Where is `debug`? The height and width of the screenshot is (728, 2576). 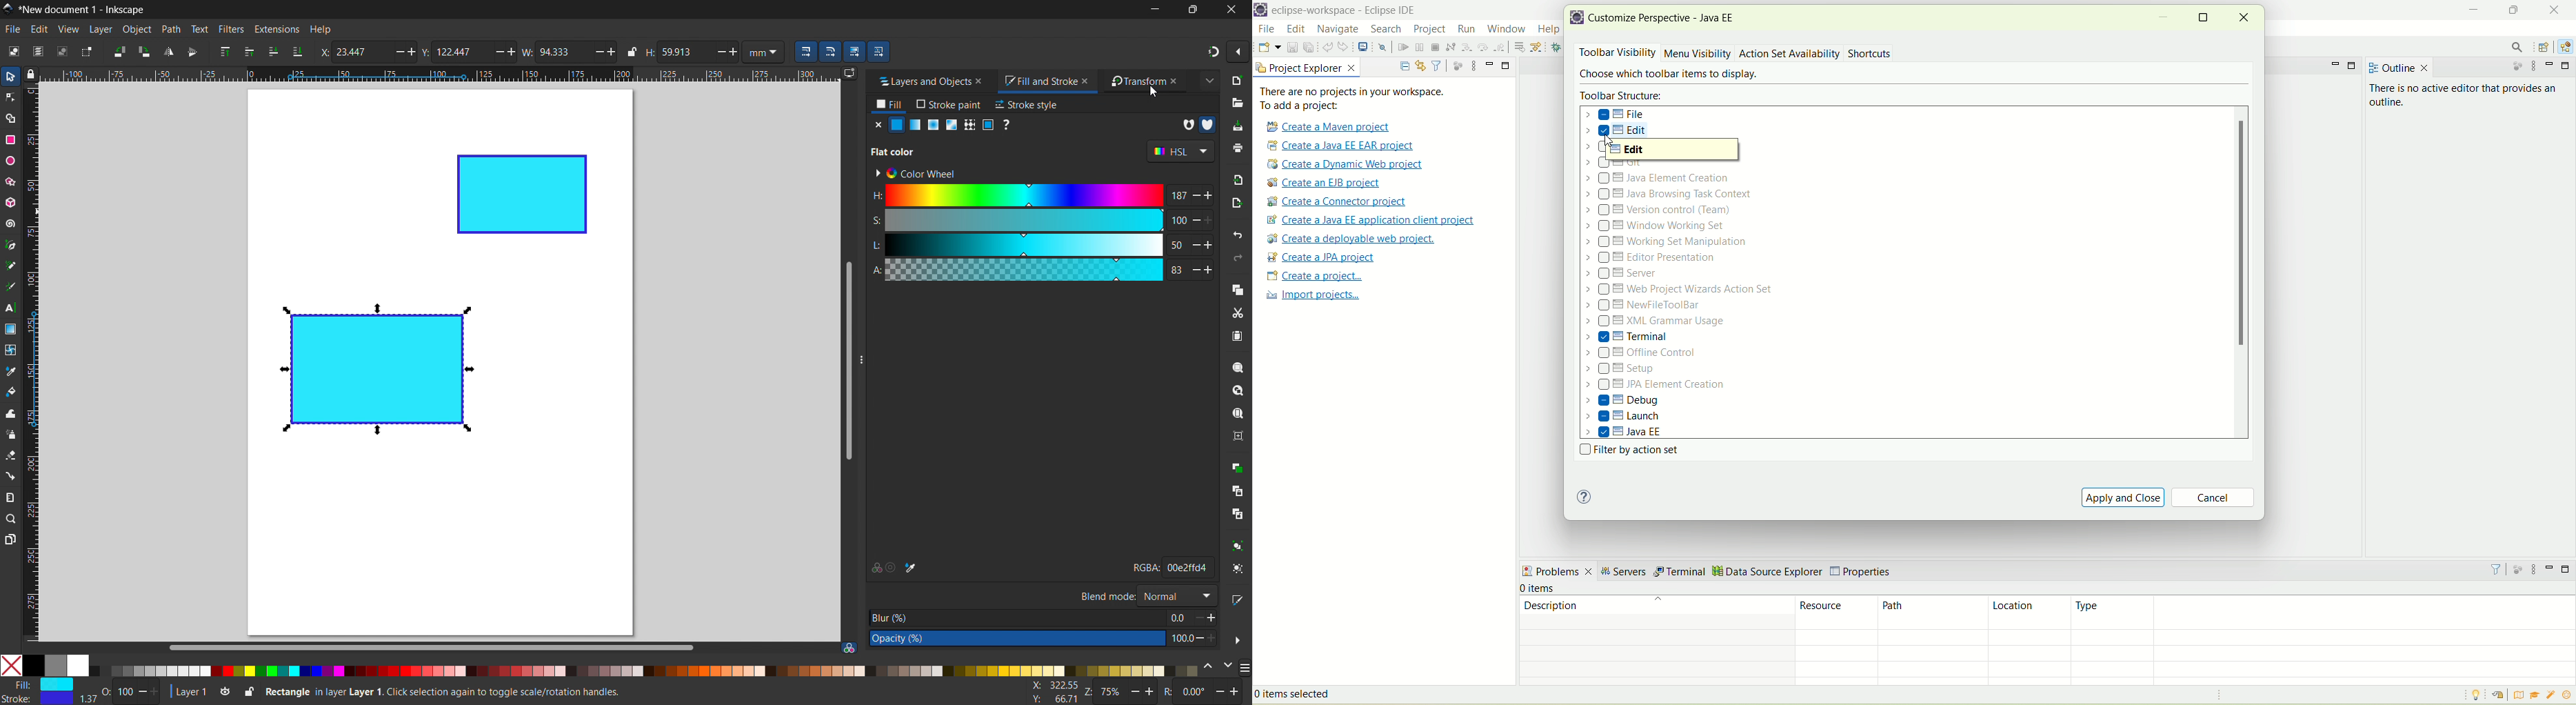 debug is located at coordinates (1560, 48).